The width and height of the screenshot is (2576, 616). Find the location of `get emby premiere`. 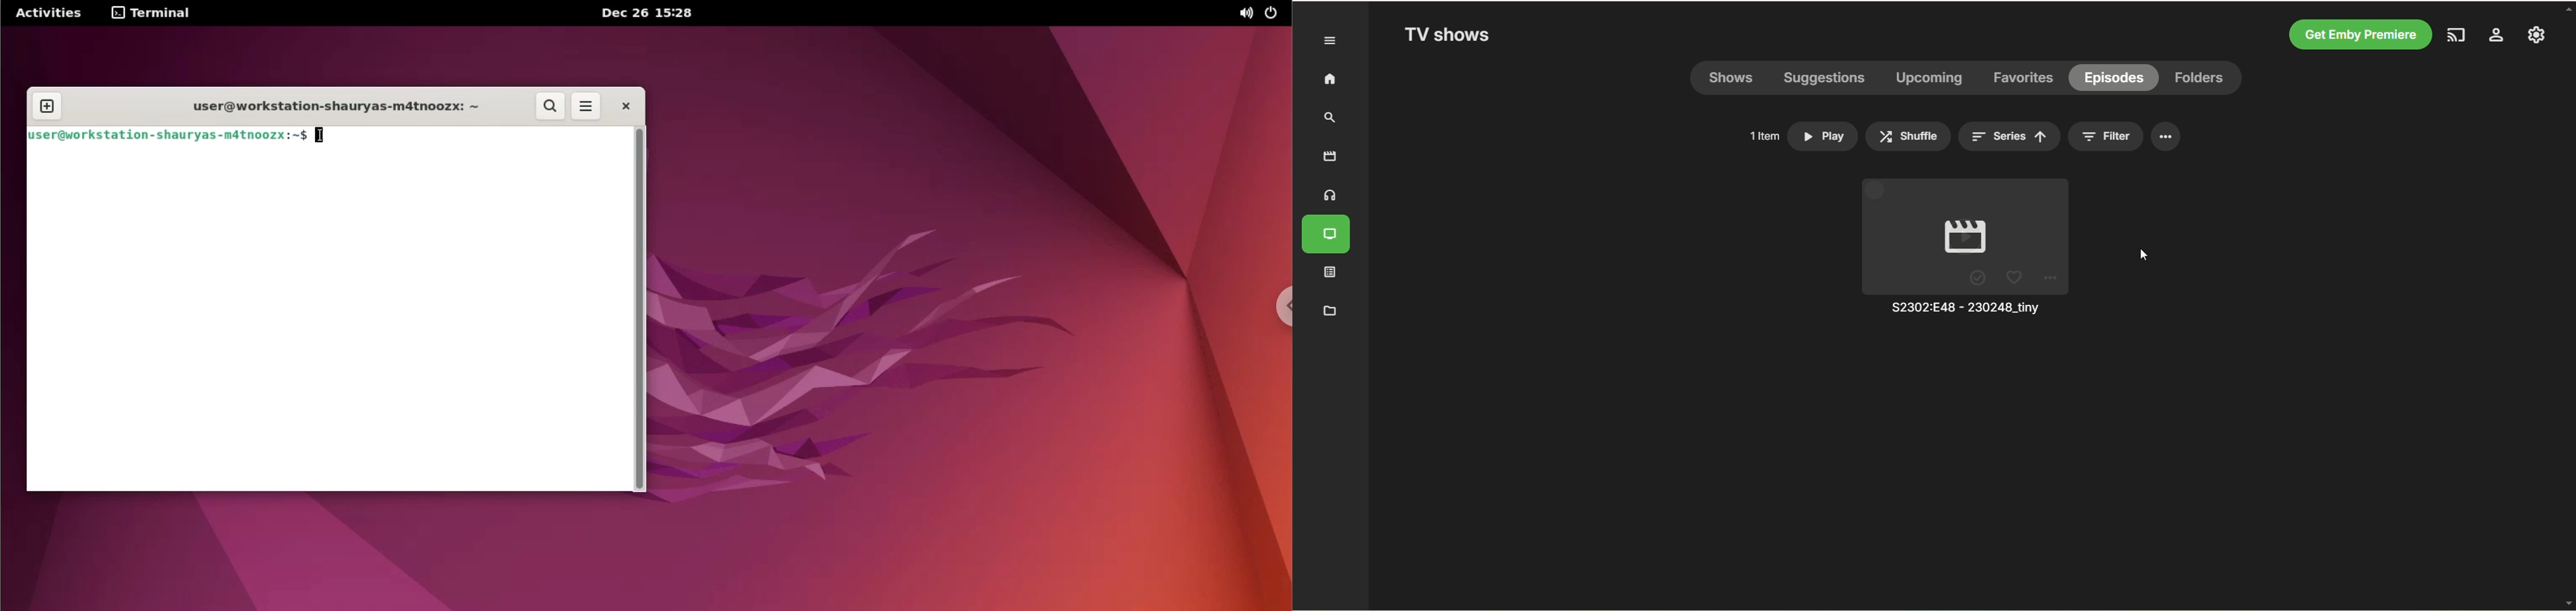

get emby premiere is located at coordinates (2358, 35).